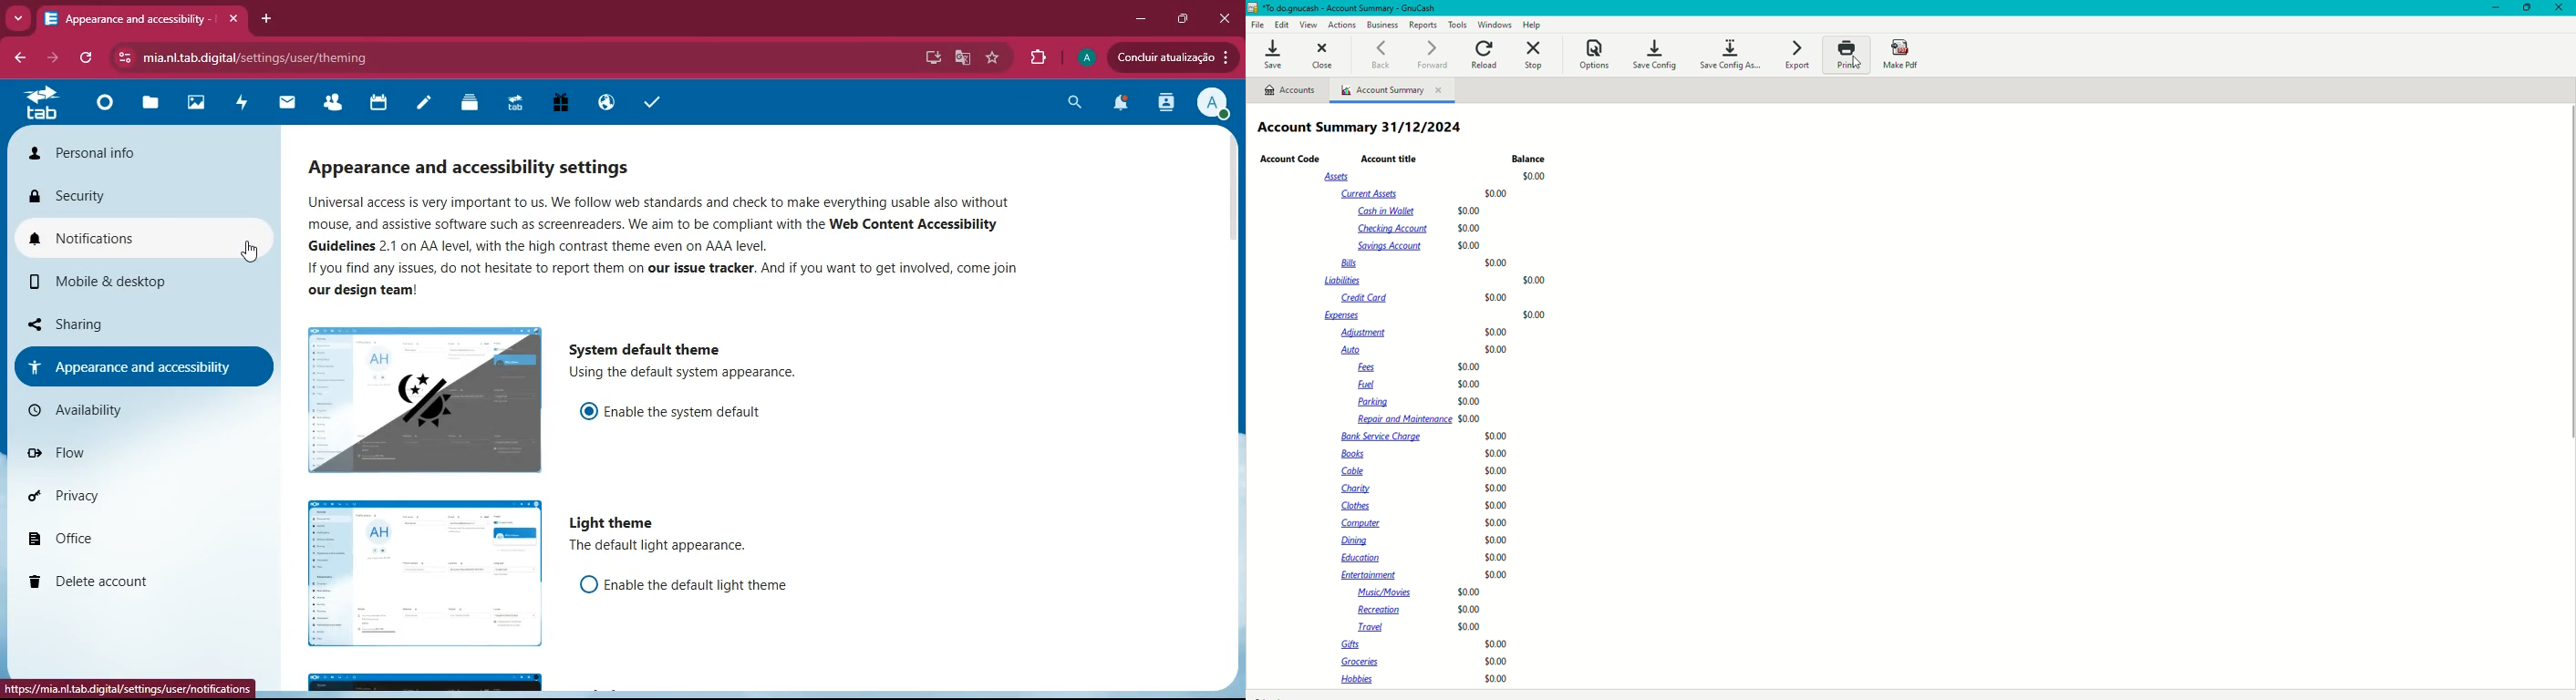  I want to click on notifications, so click(139, 233).